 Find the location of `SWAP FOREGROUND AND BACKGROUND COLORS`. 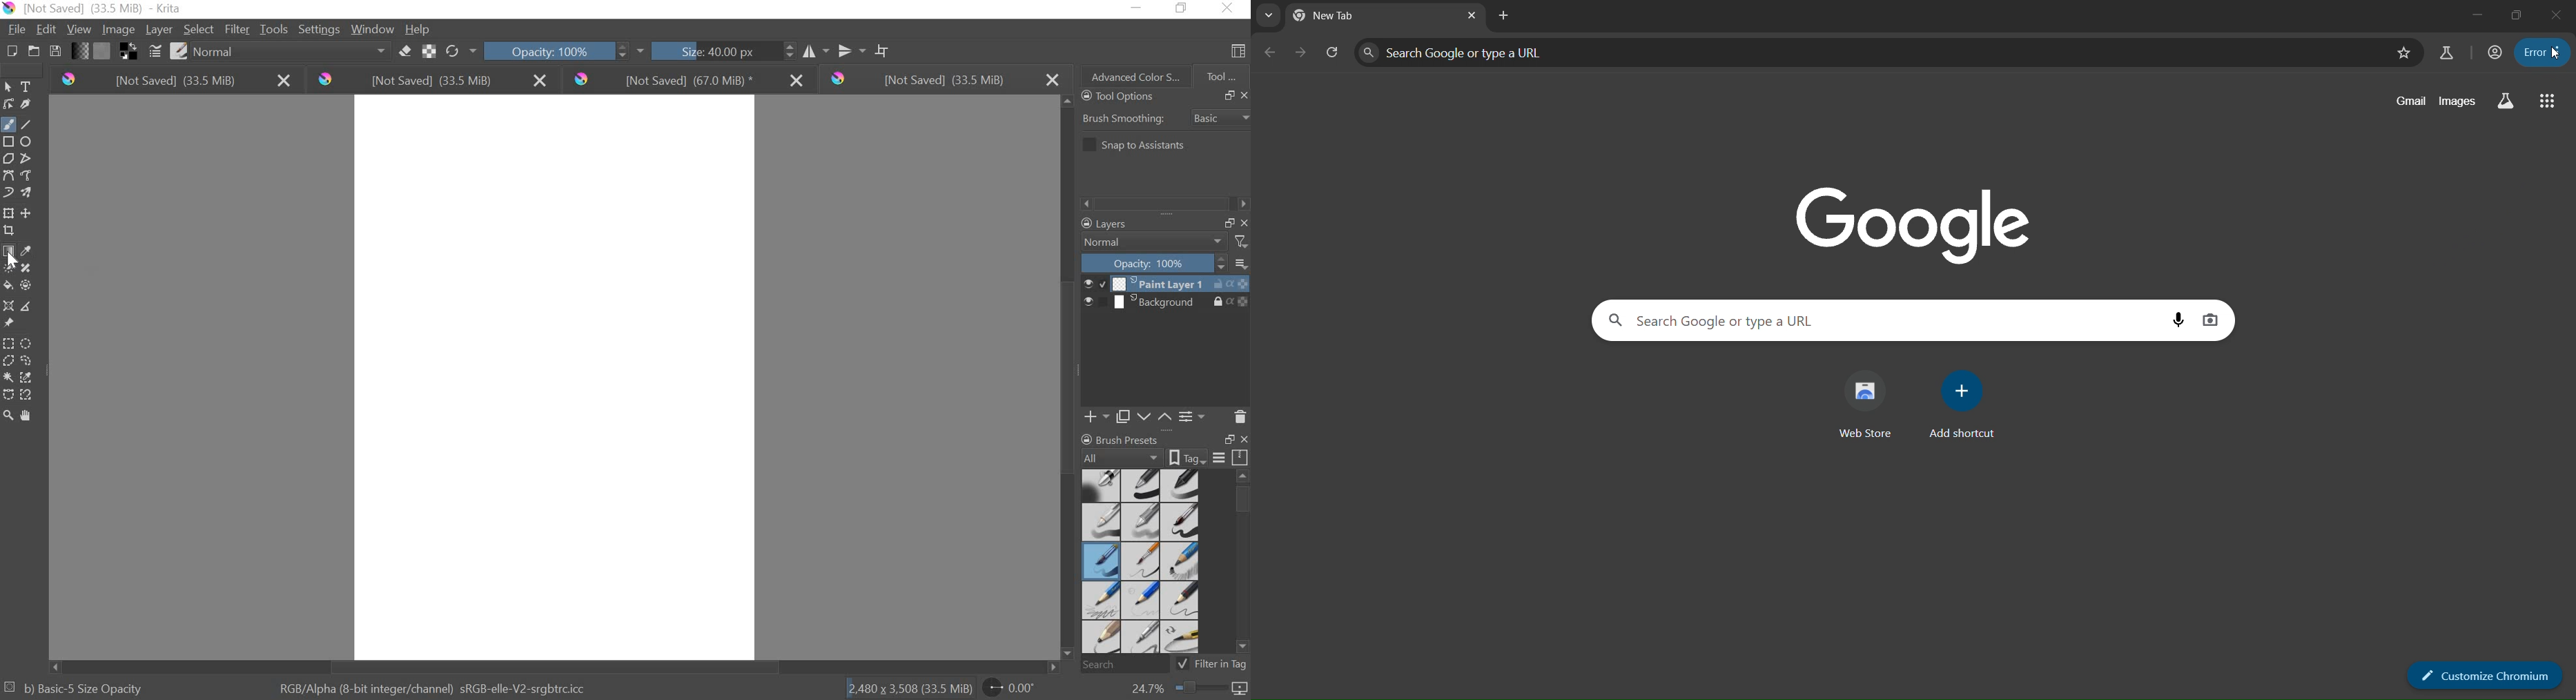

SWAP FOREGROUND AND BACKGROUND COLORS is located at coordinates (128, 52).